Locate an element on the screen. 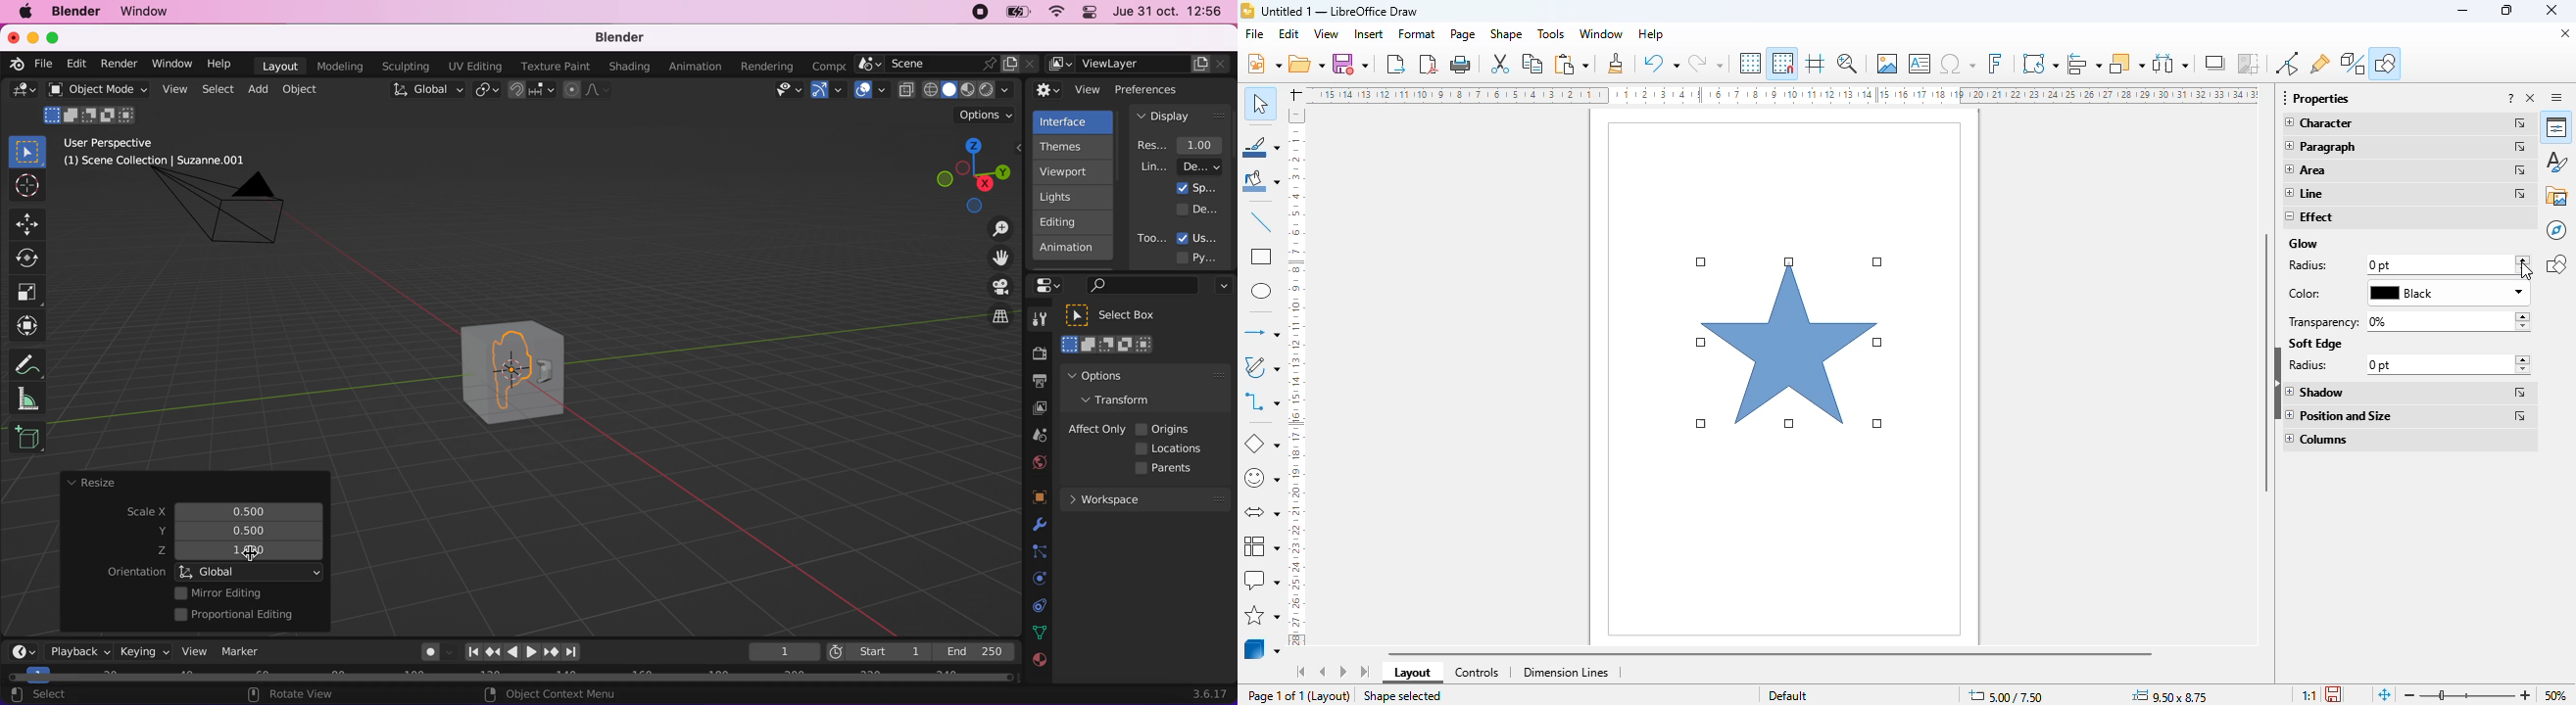 The image size is (2576, 728). sculpting is located at coordinates (403, 66).